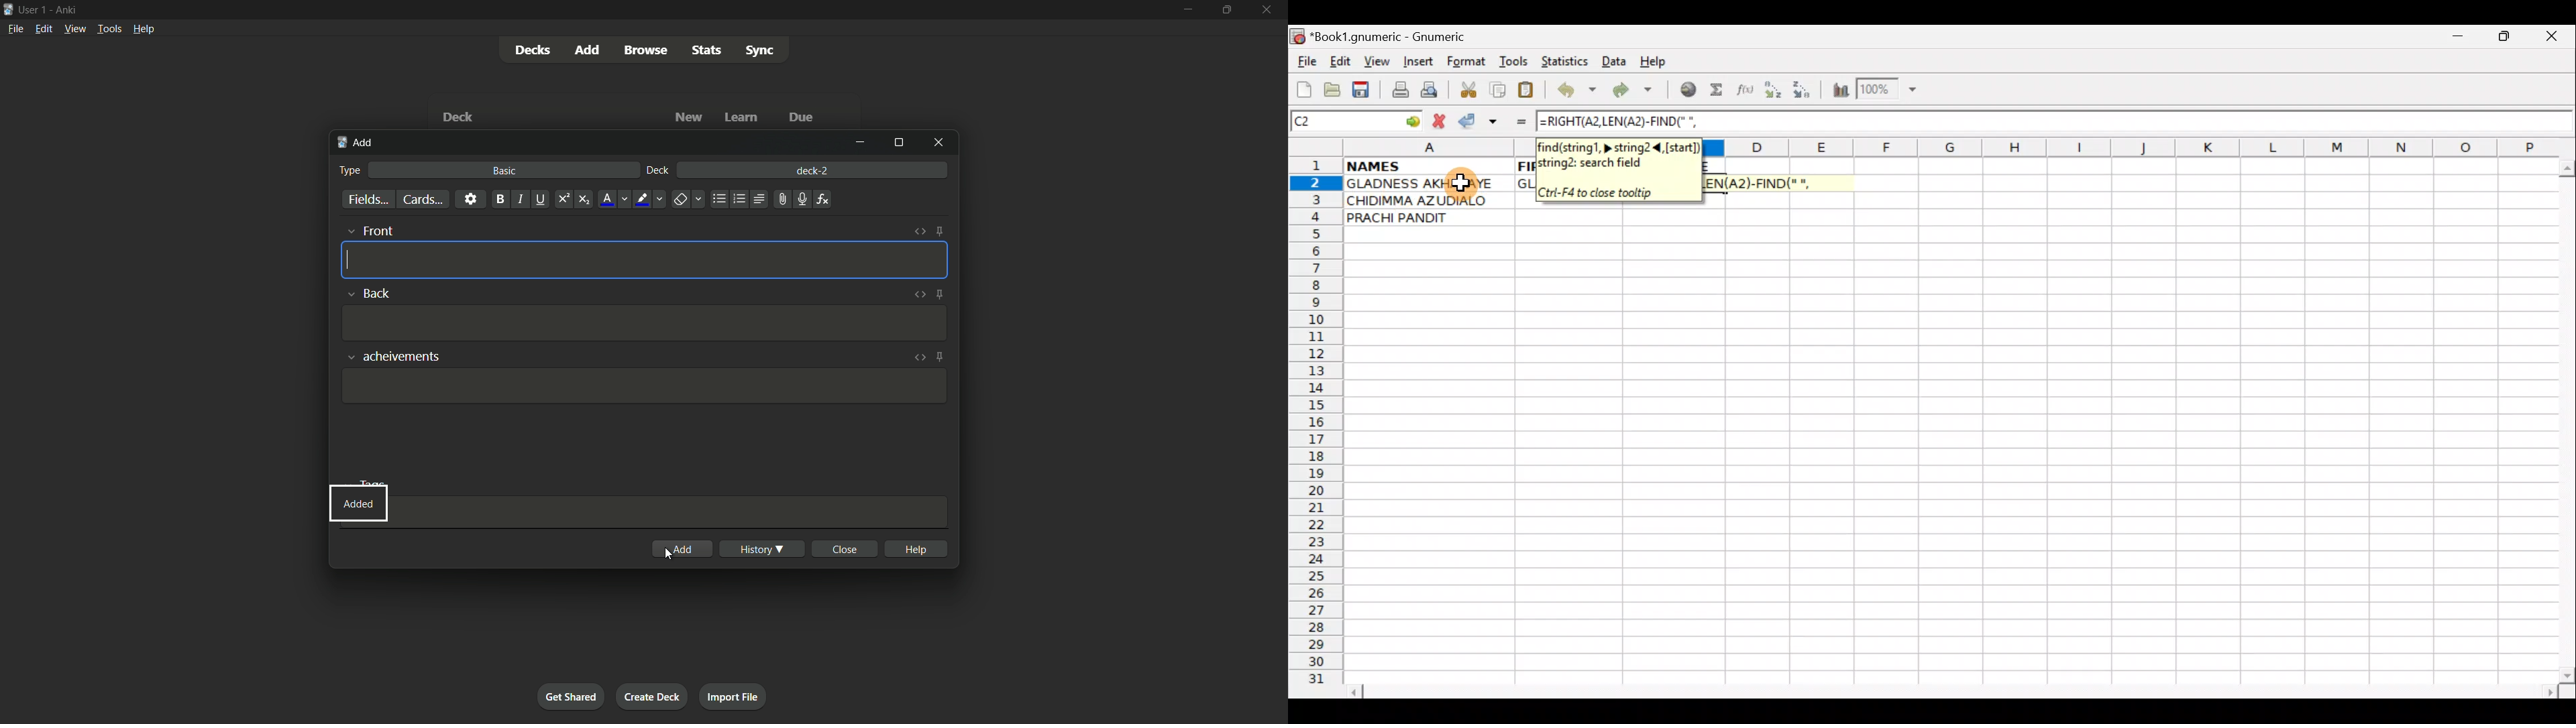 This screenshot has width=2576, height=728. What do you see at coordinates (584, 199) in the screenshot?
I see `subscript` at bounding box center [584, 199].